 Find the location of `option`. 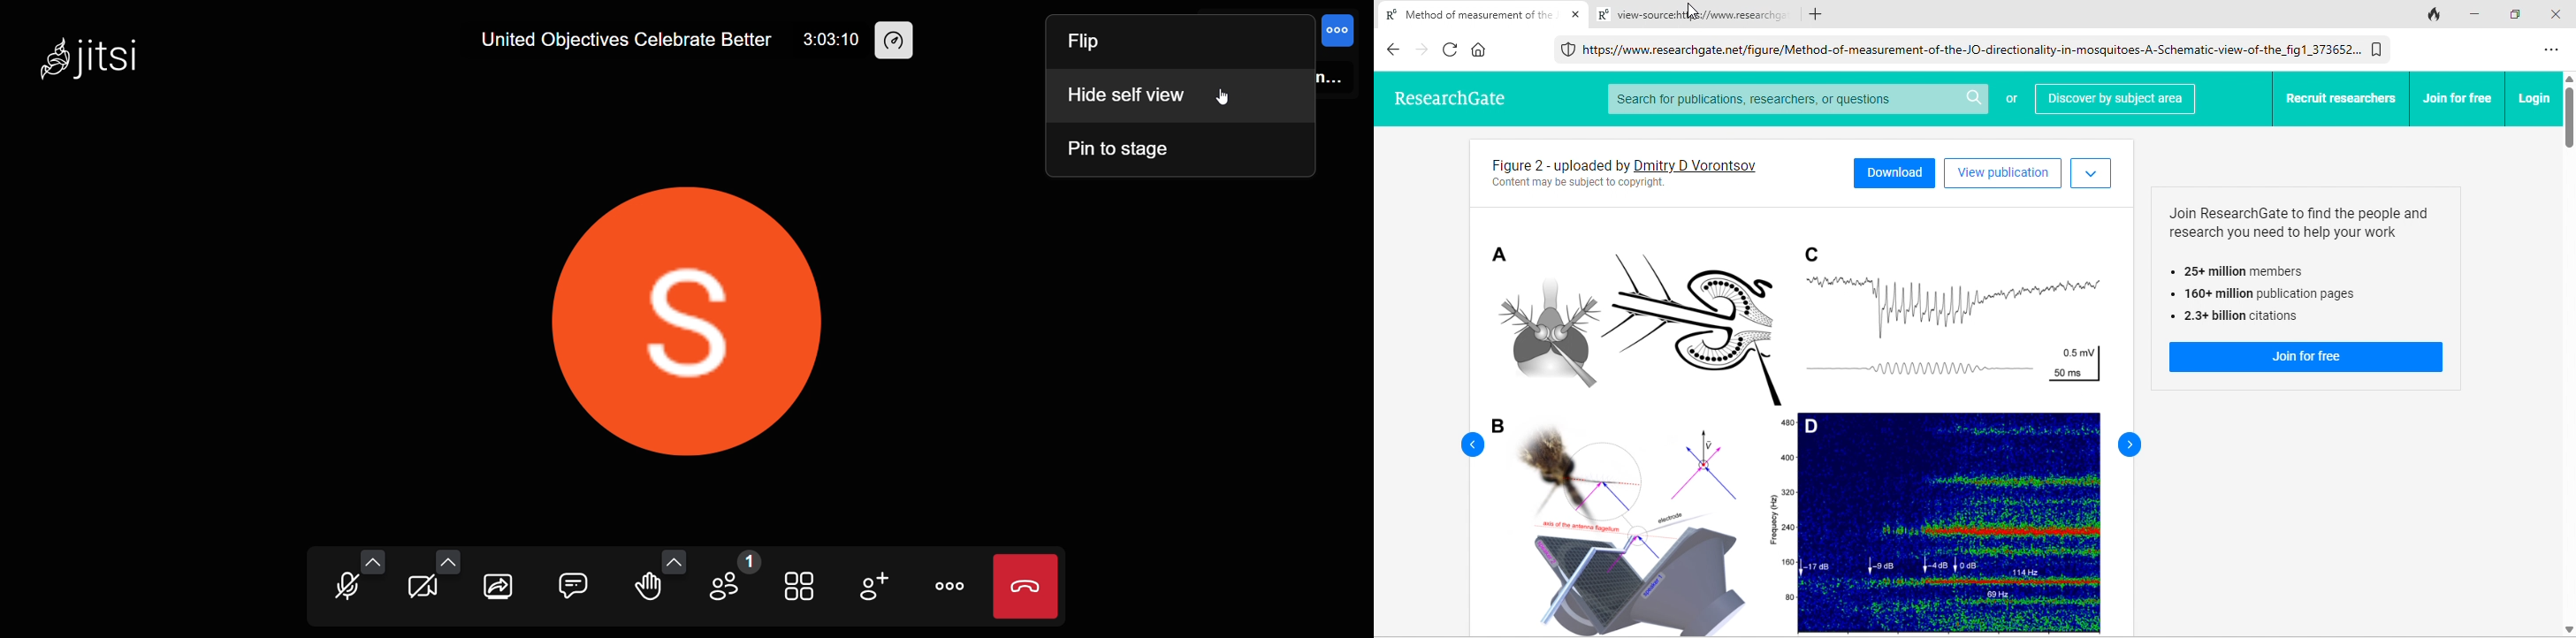

option is located at coordinates (2554, 50).